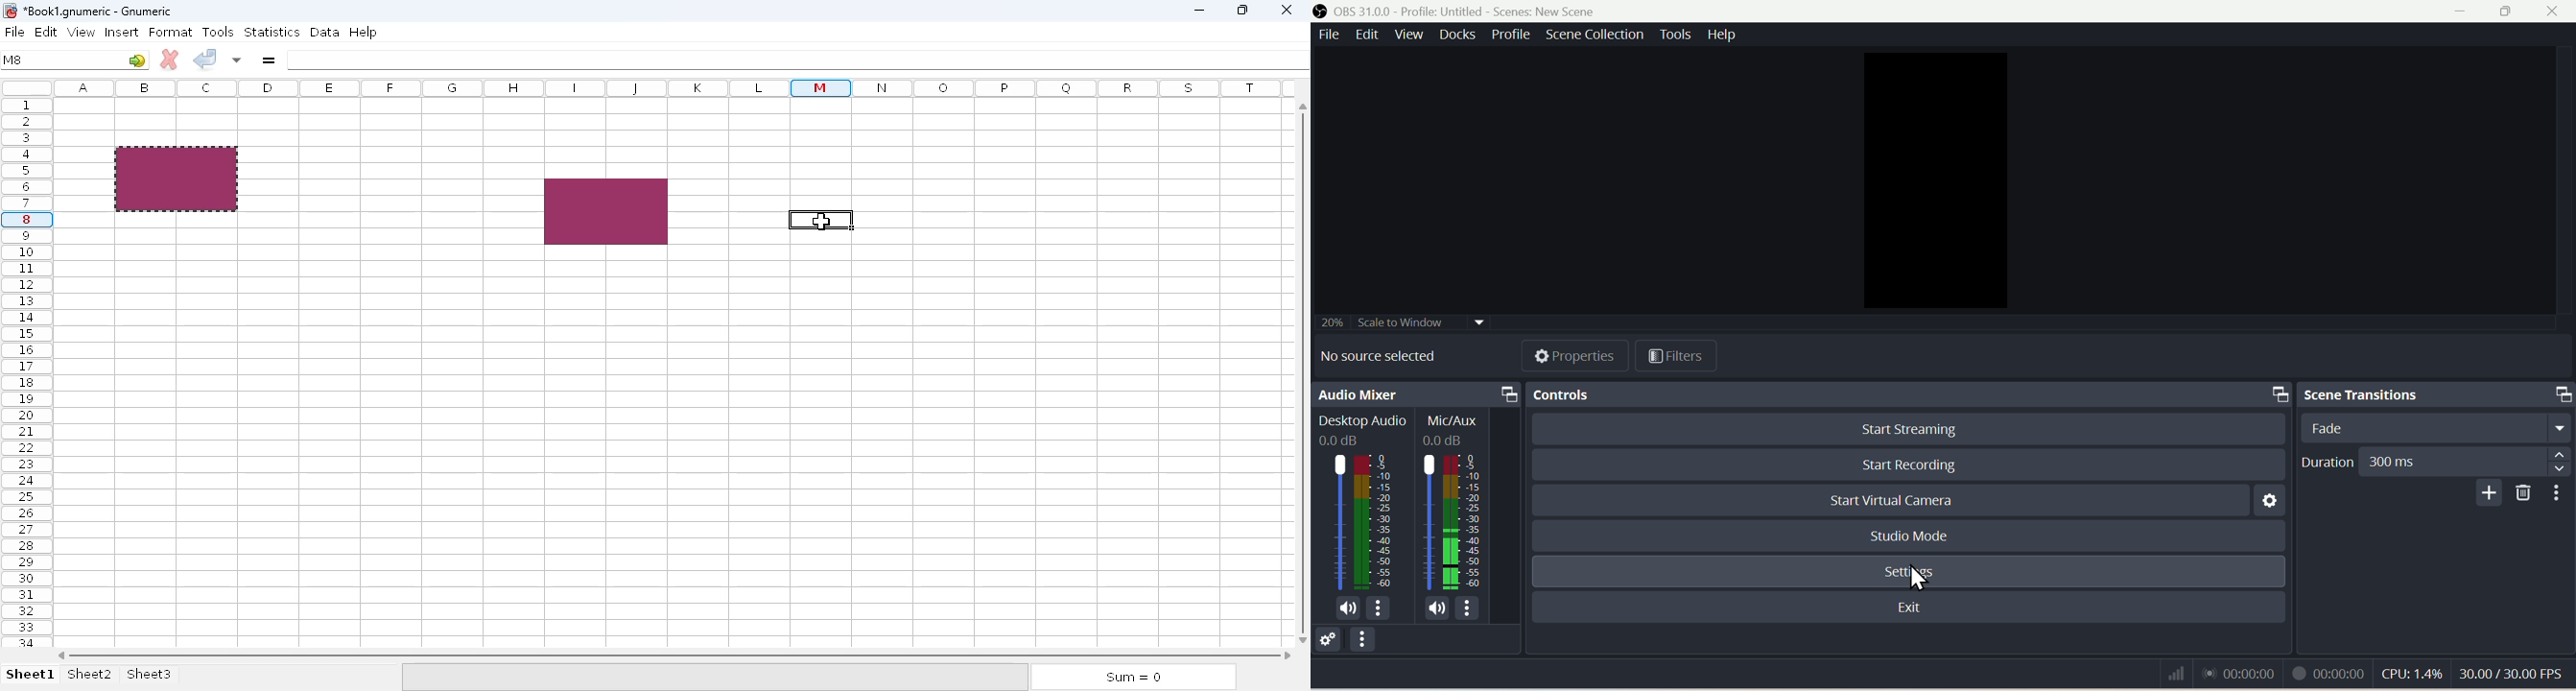  Describe the element at coordinates (1918, 580) in the screenshot. I see `cursor` at that location.